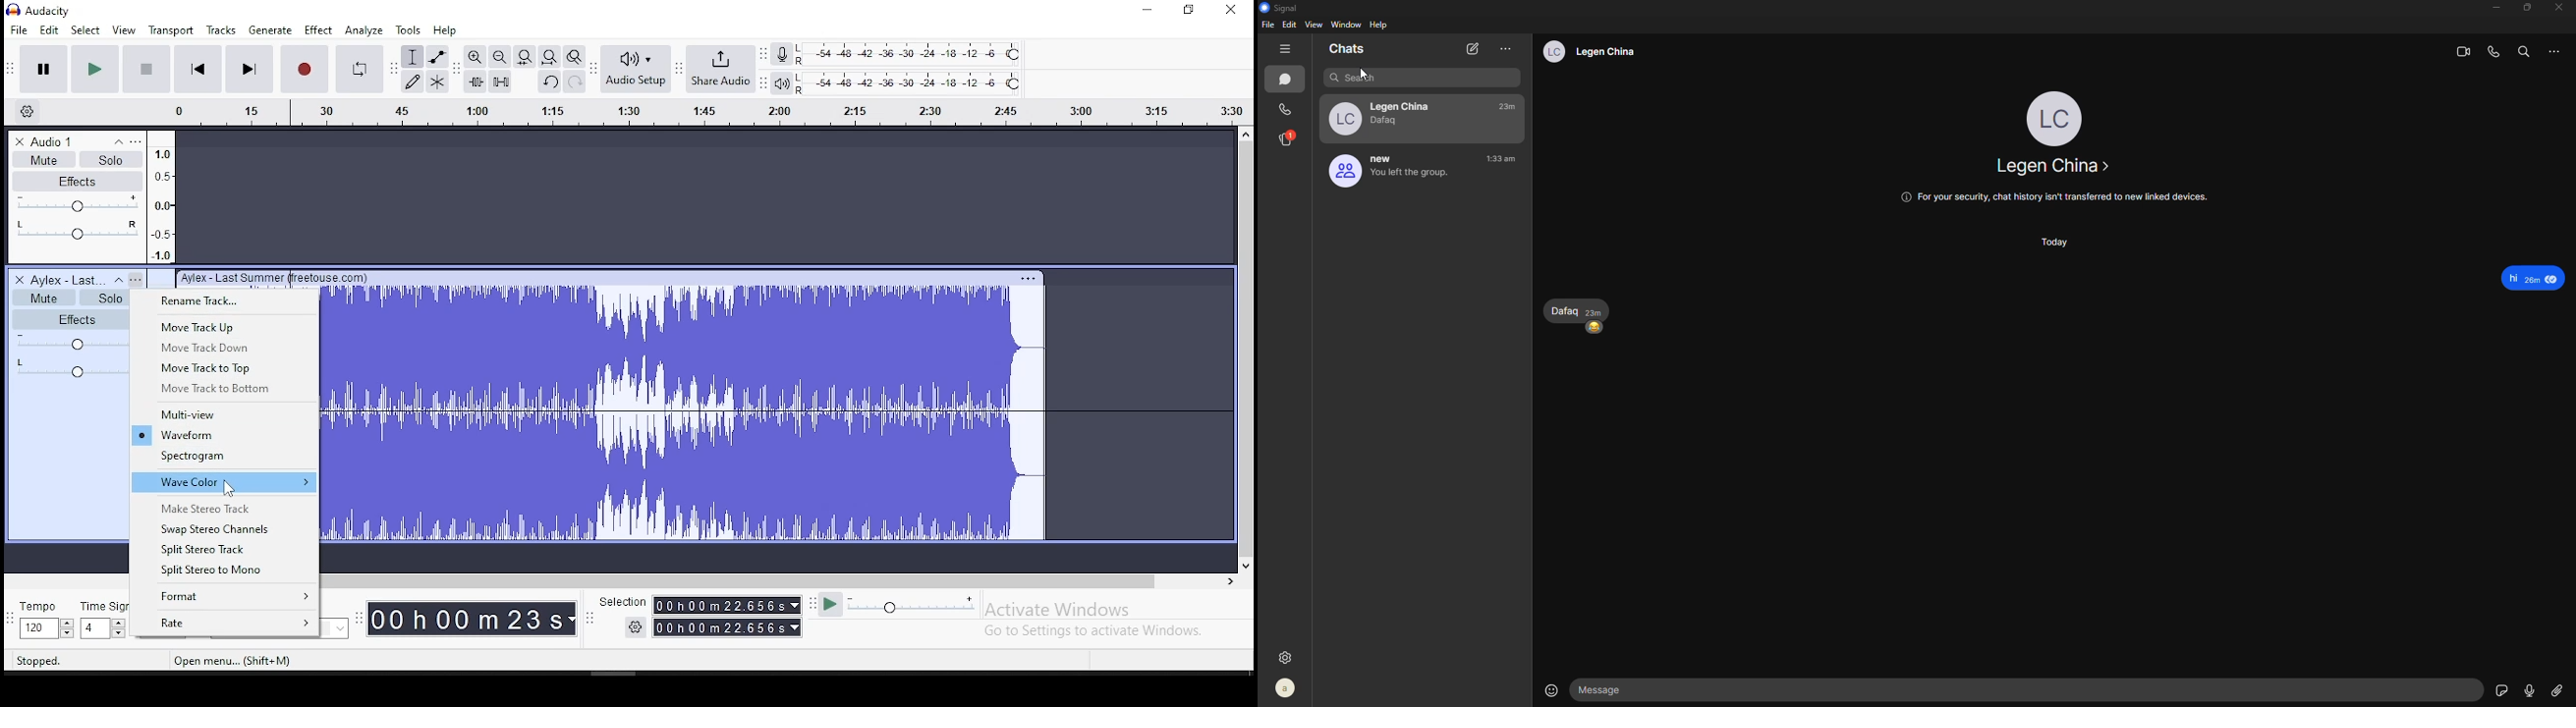 This screenshot has width=2576, height=728. I want to click on scroll bar, so click(1246, 350).